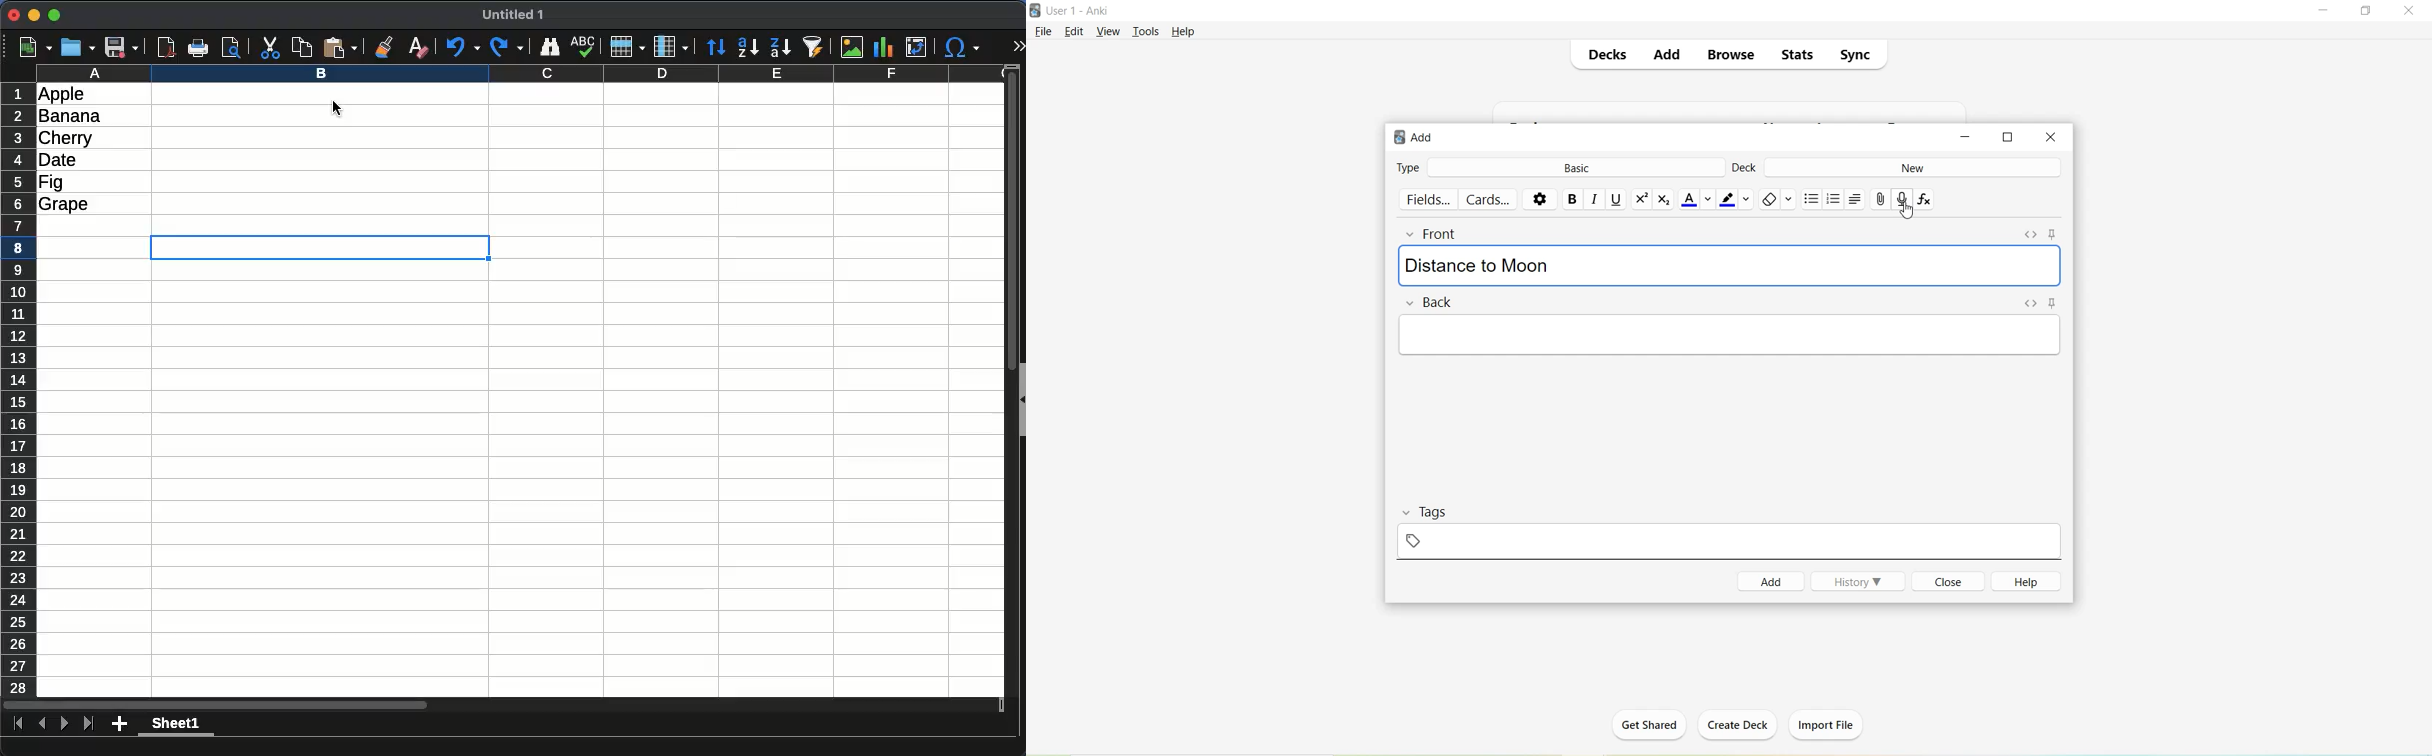  What do you see at coordinates (1902, 199) in the screenshot?
I see `Record Audio` at bounding box center [1902, 199].